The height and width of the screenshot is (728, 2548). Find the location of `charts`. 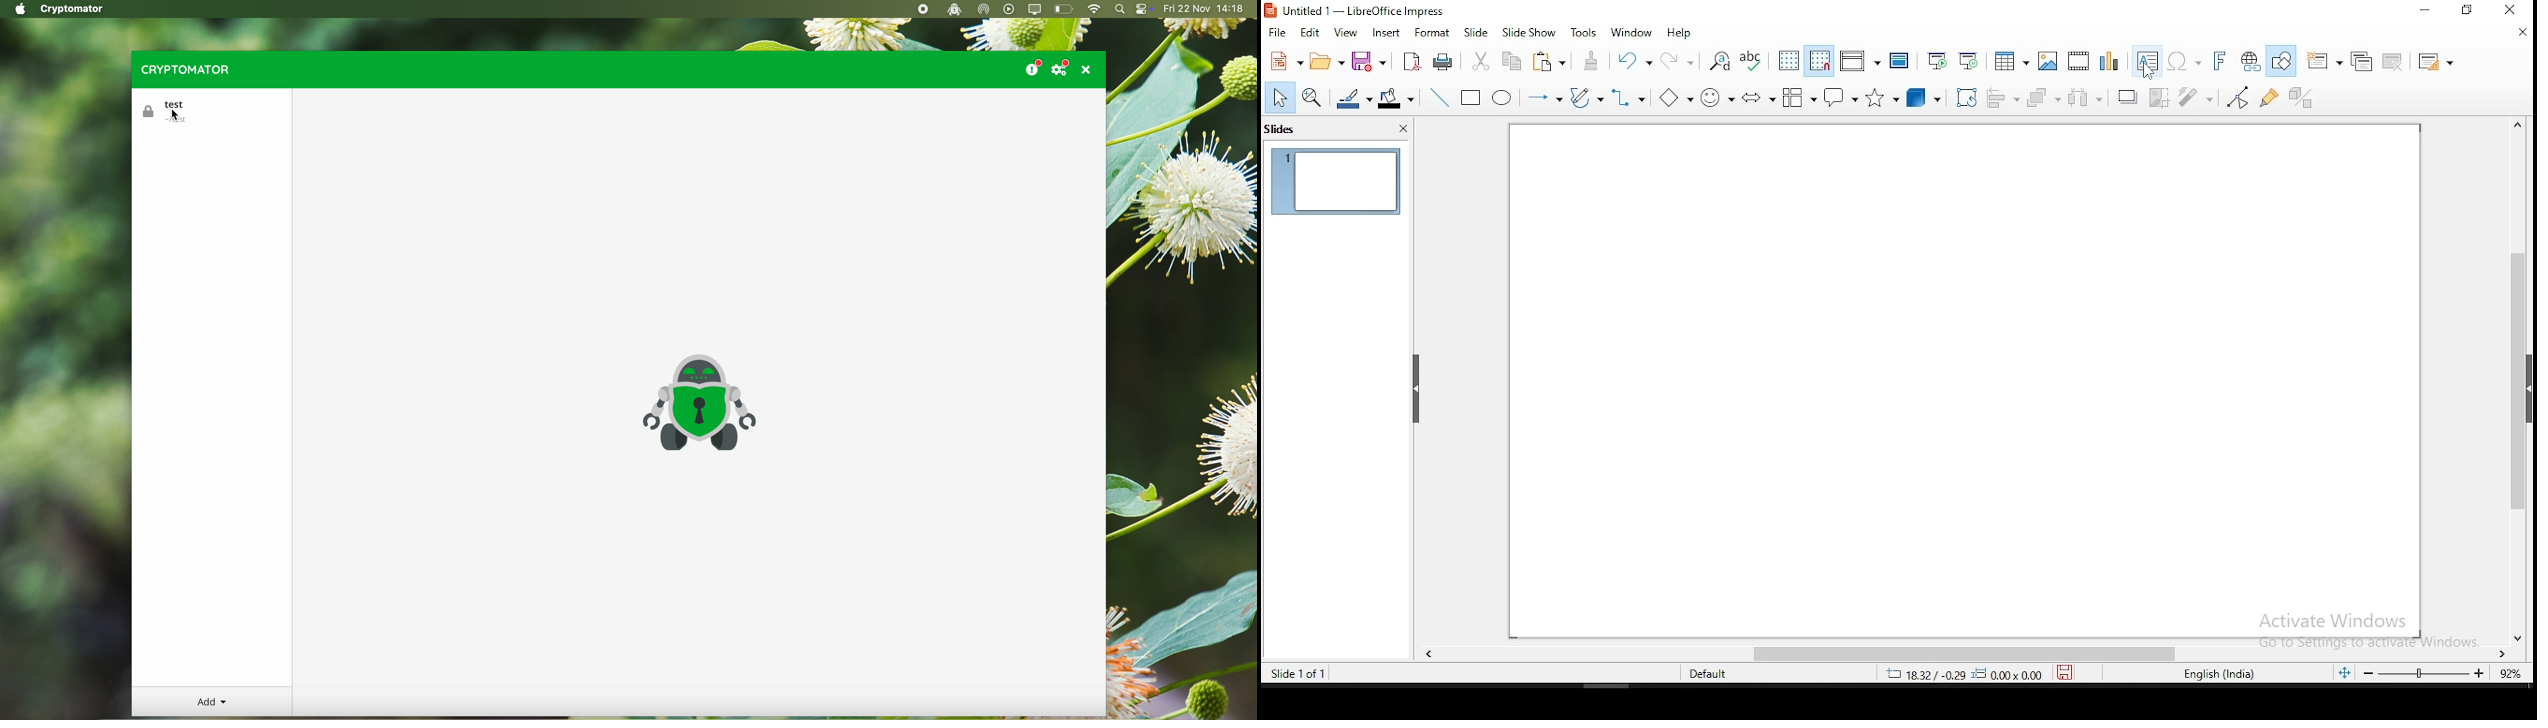

charts is located at coordinates (2110, 60).